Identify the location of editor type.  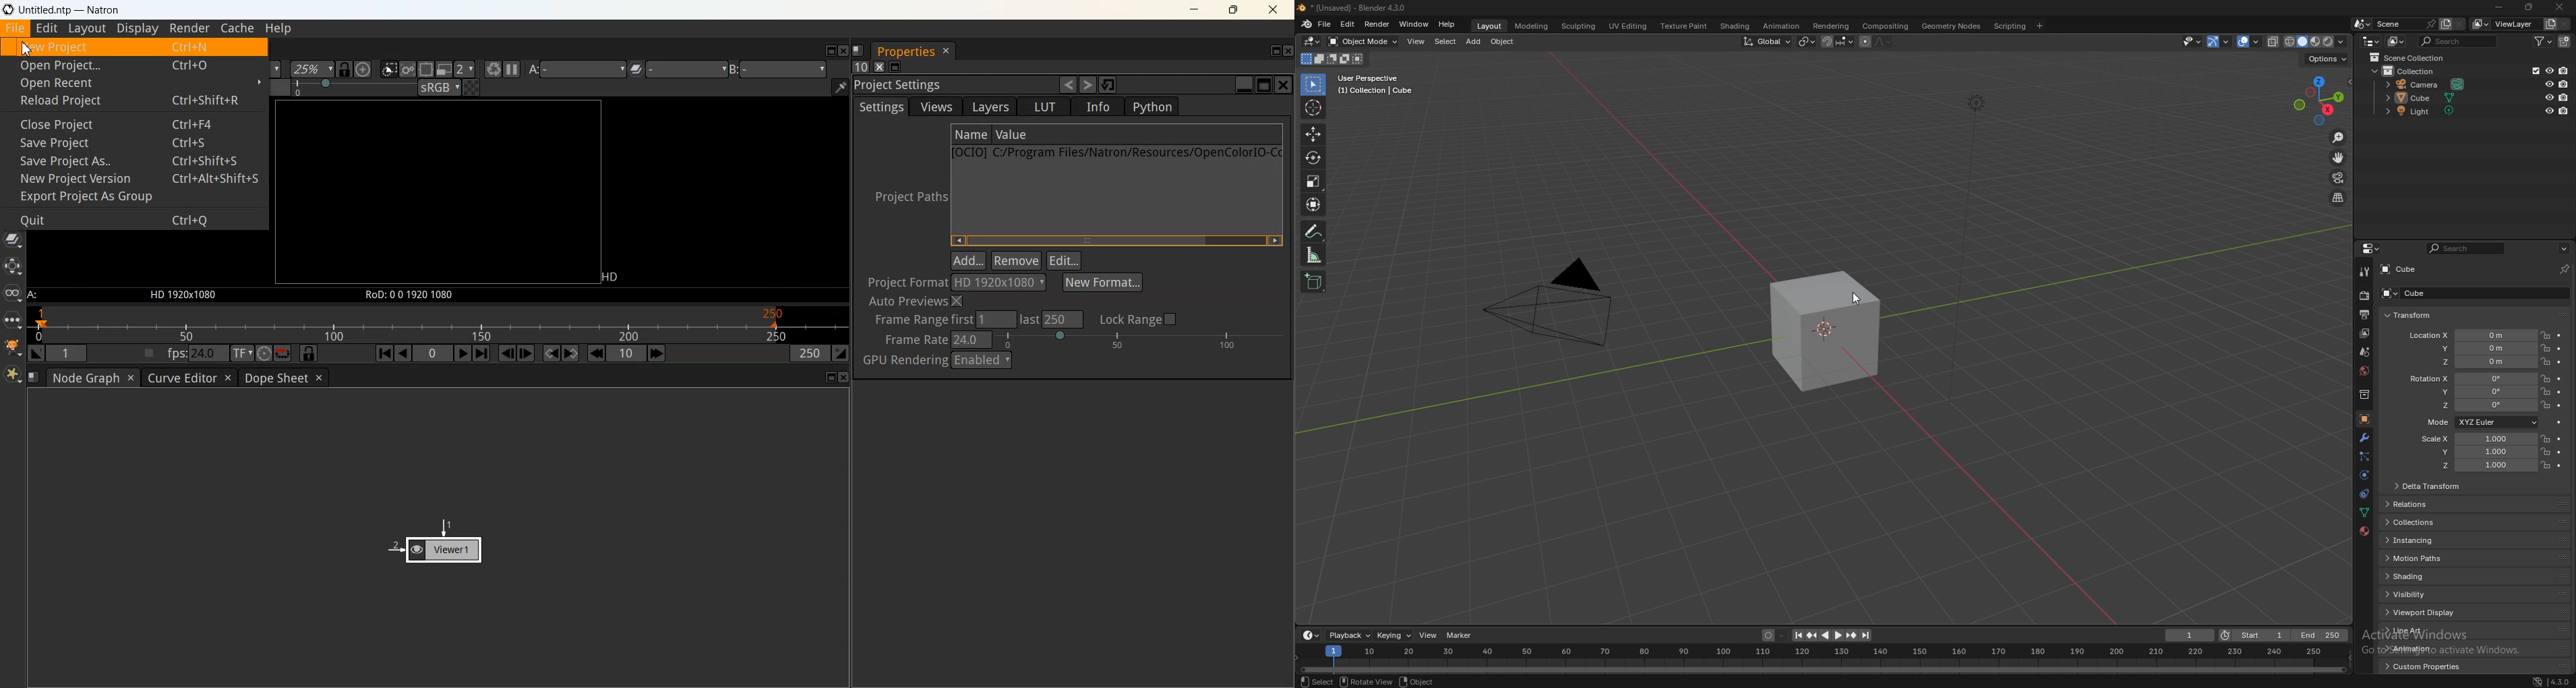
(1311, 41).